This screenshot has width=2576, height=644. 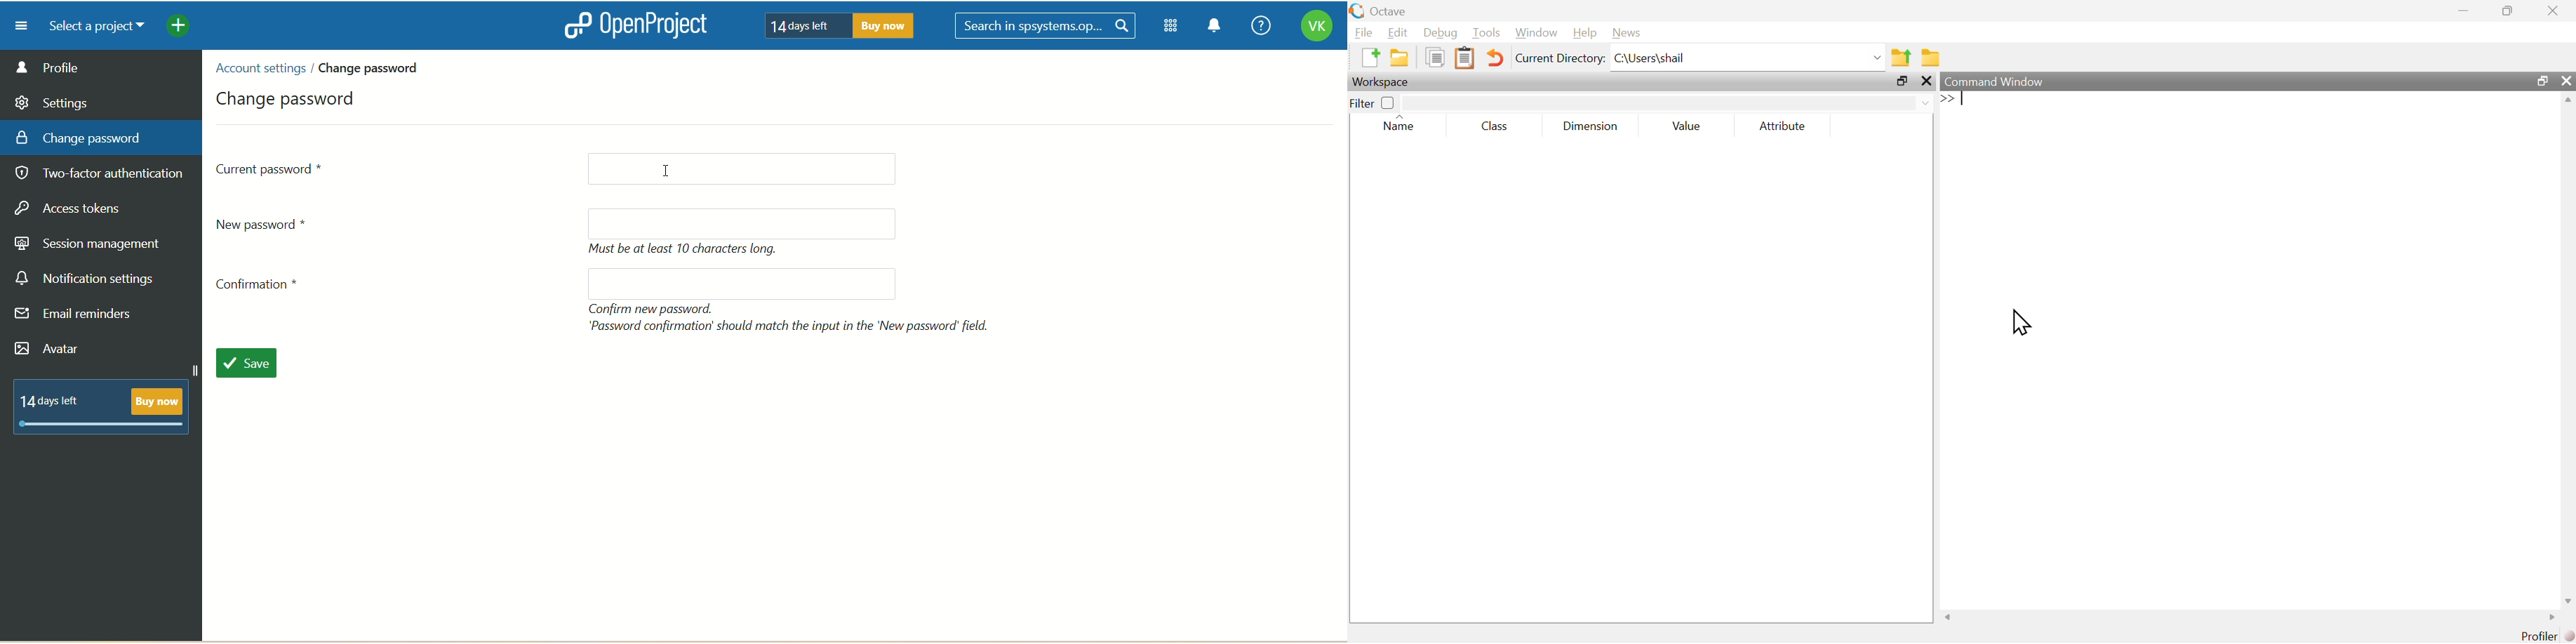 I want to click on change password, so click(x=374, y=67).